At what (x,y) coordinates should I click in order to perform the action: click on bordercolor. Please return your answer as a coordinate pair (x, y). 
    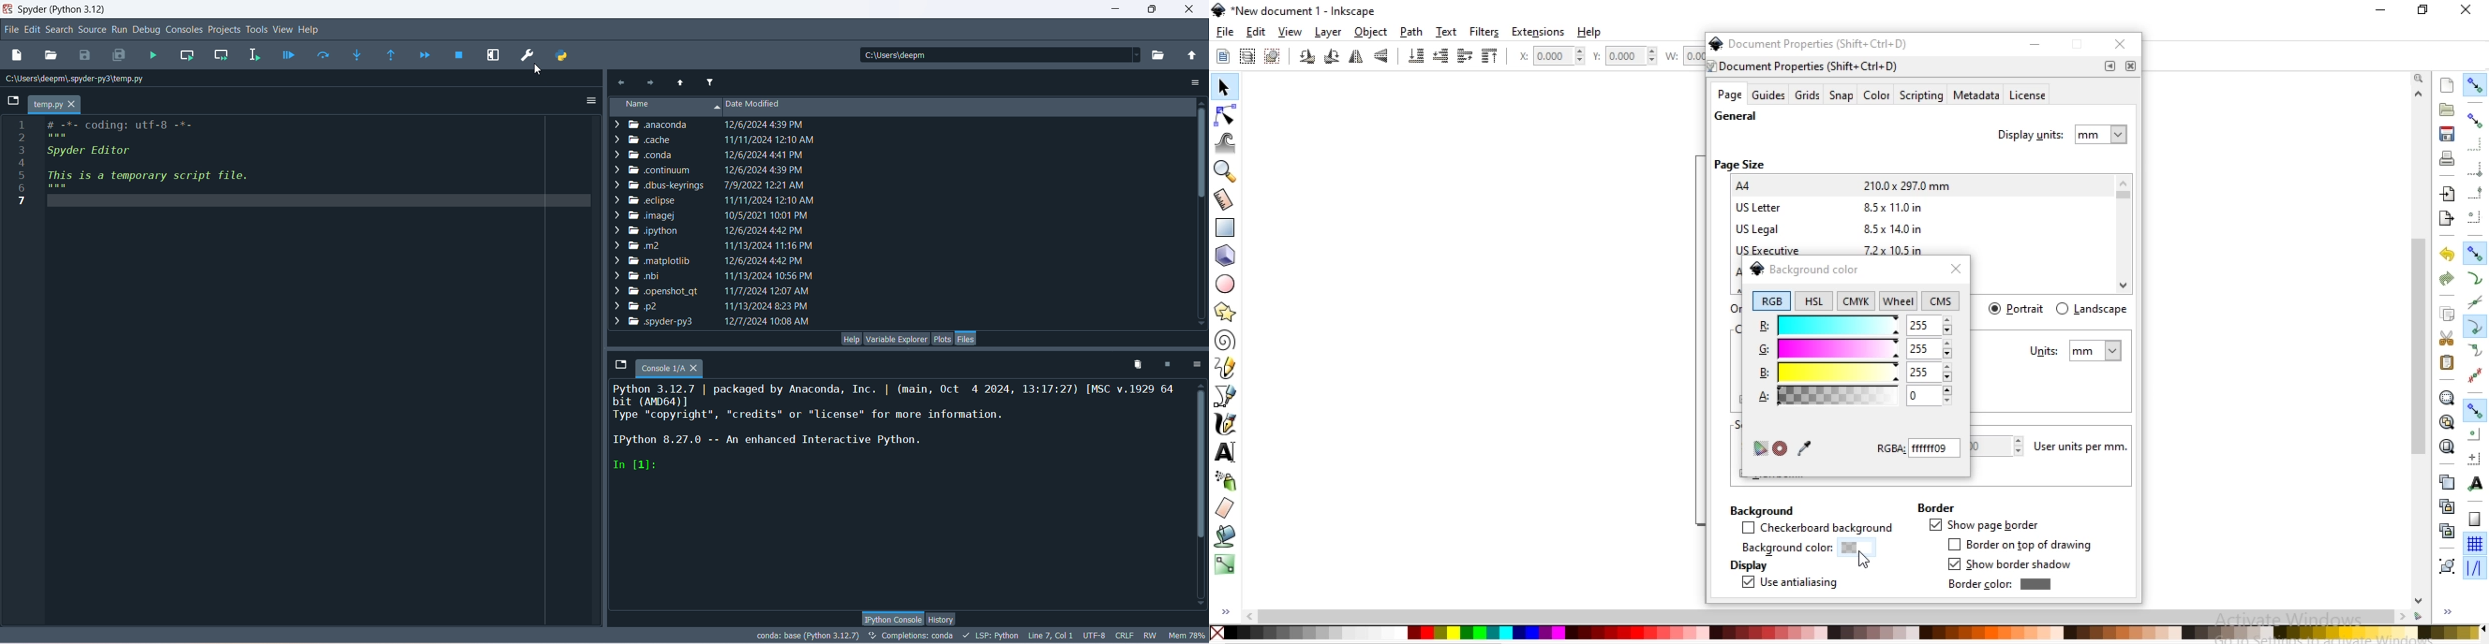
    Looking at the image, I should click on (1999, 584).